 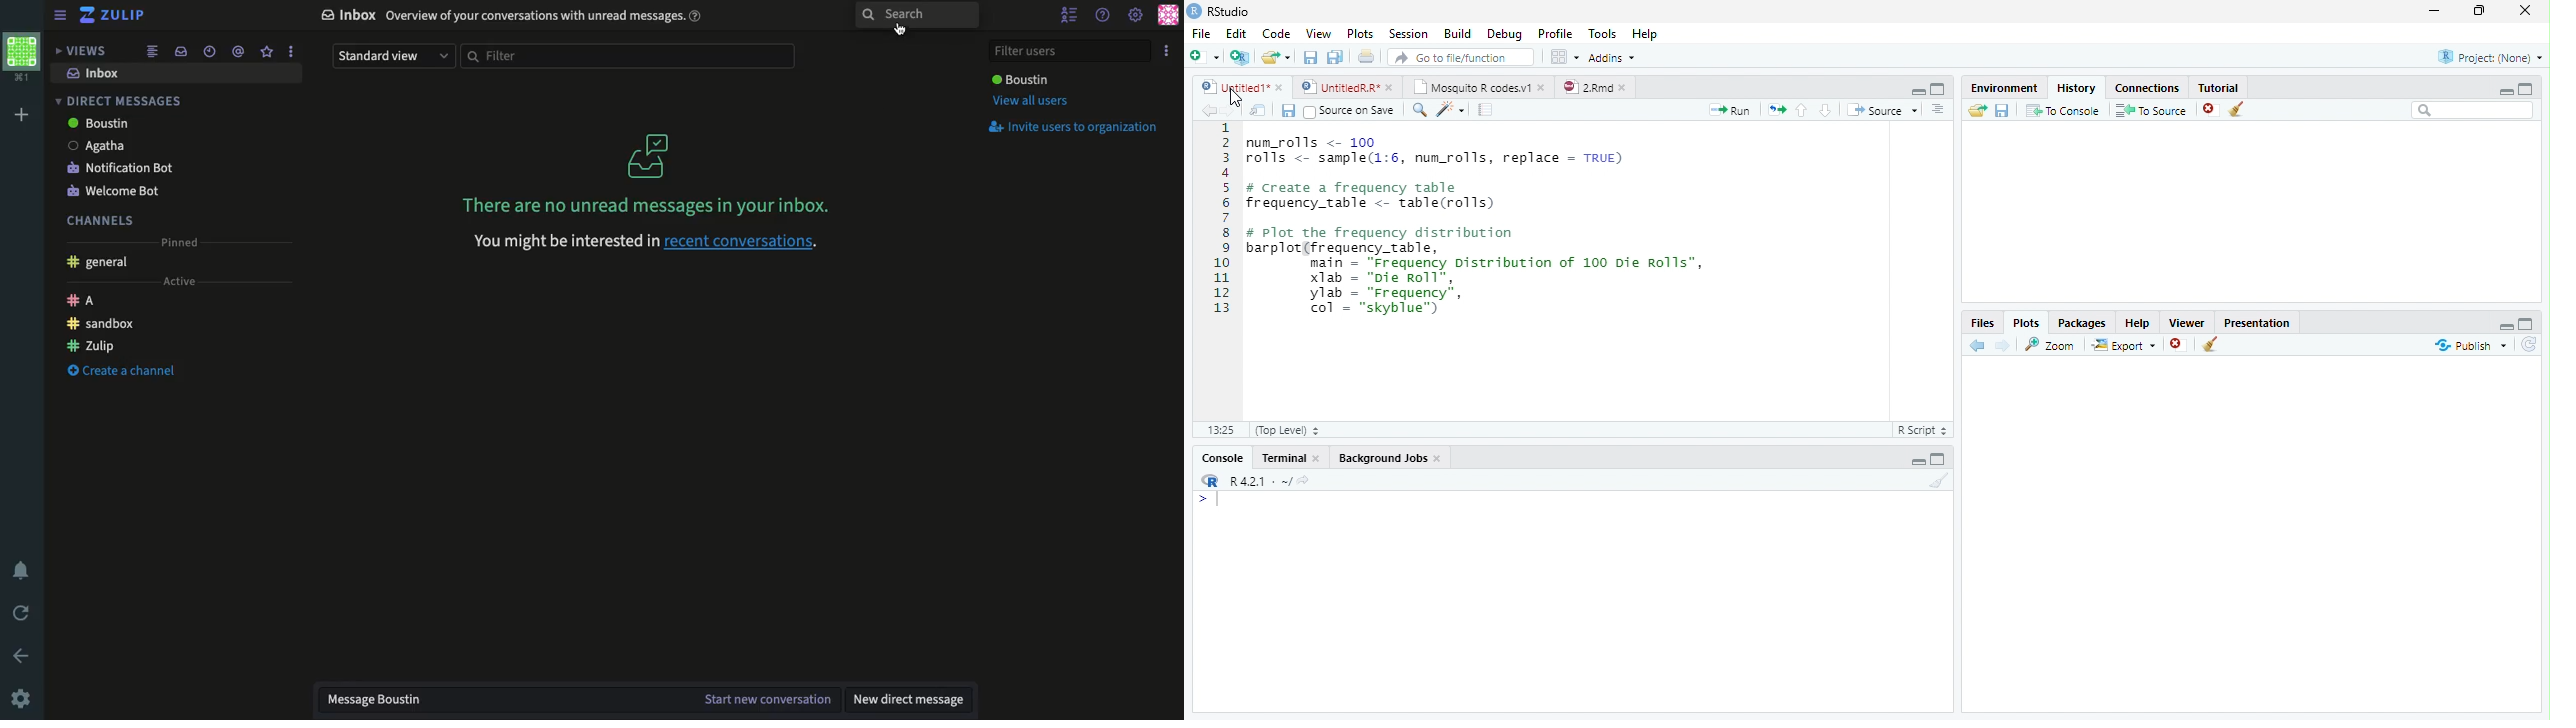 I want to click on Files, so click(x=1982, y=321).